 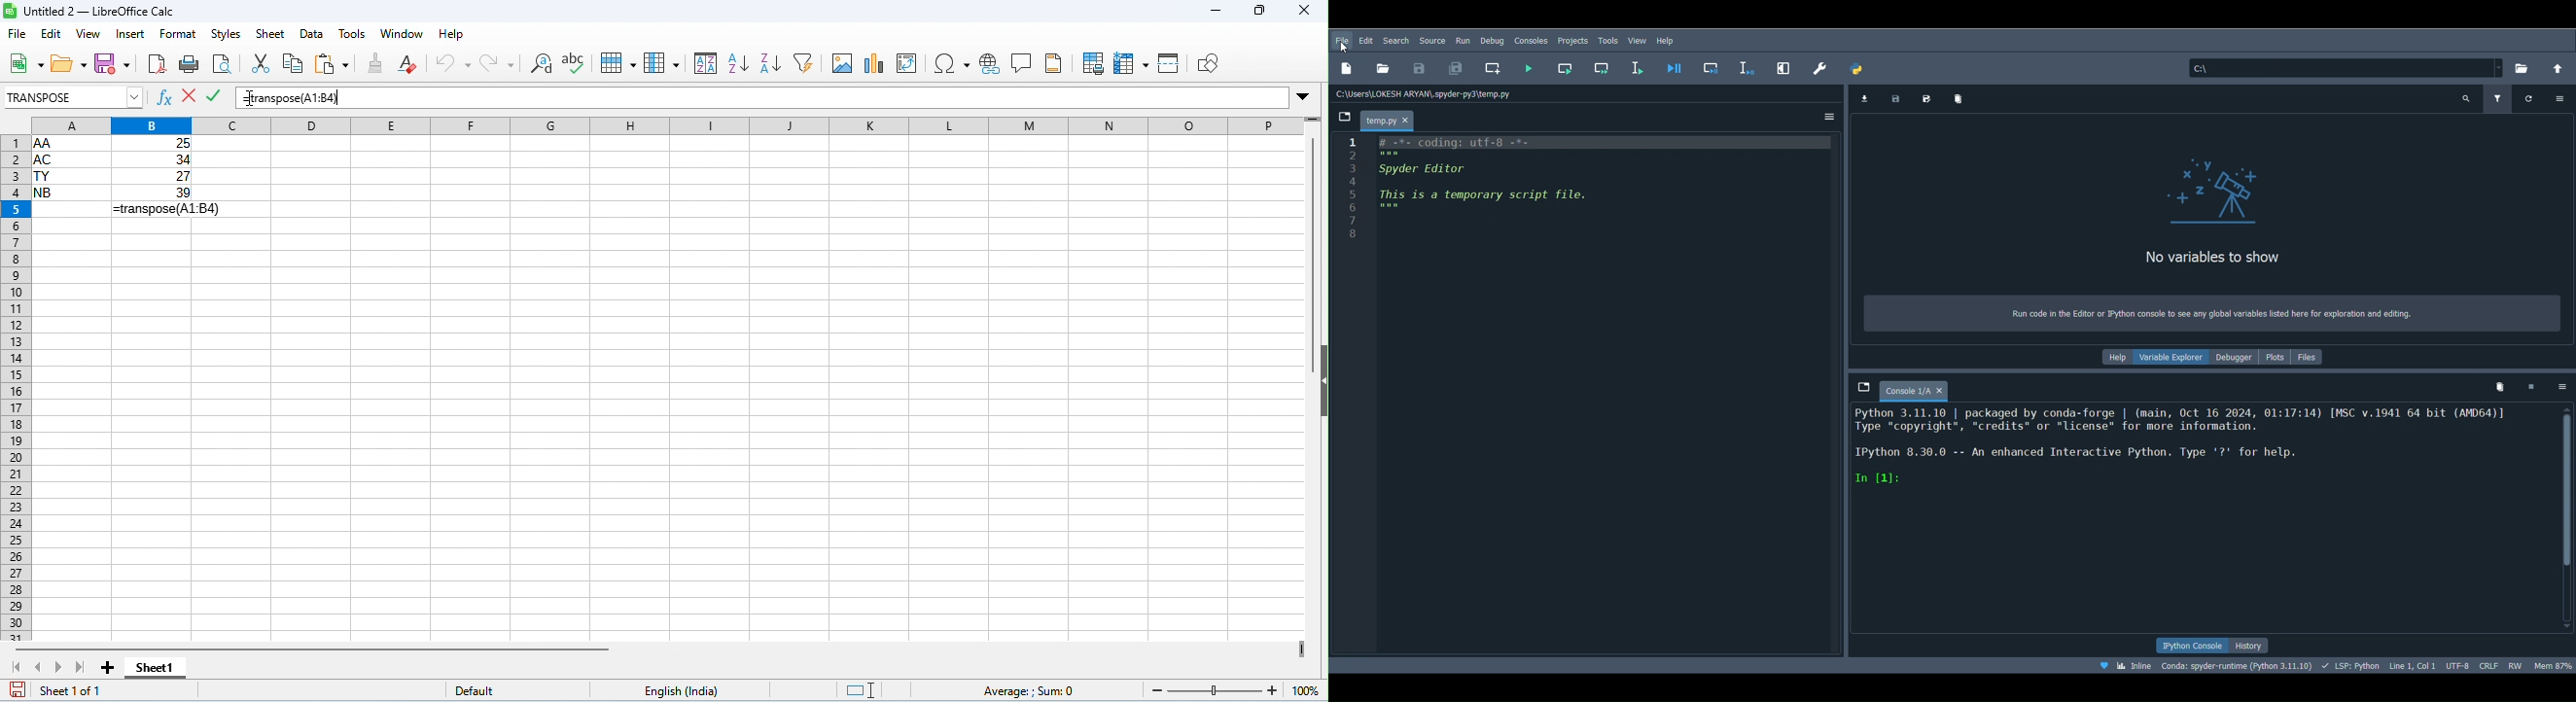 What do you see at coordinates (1260, 12) in the screenshot?
I see `maximize` at bounding box center [1260, 12].